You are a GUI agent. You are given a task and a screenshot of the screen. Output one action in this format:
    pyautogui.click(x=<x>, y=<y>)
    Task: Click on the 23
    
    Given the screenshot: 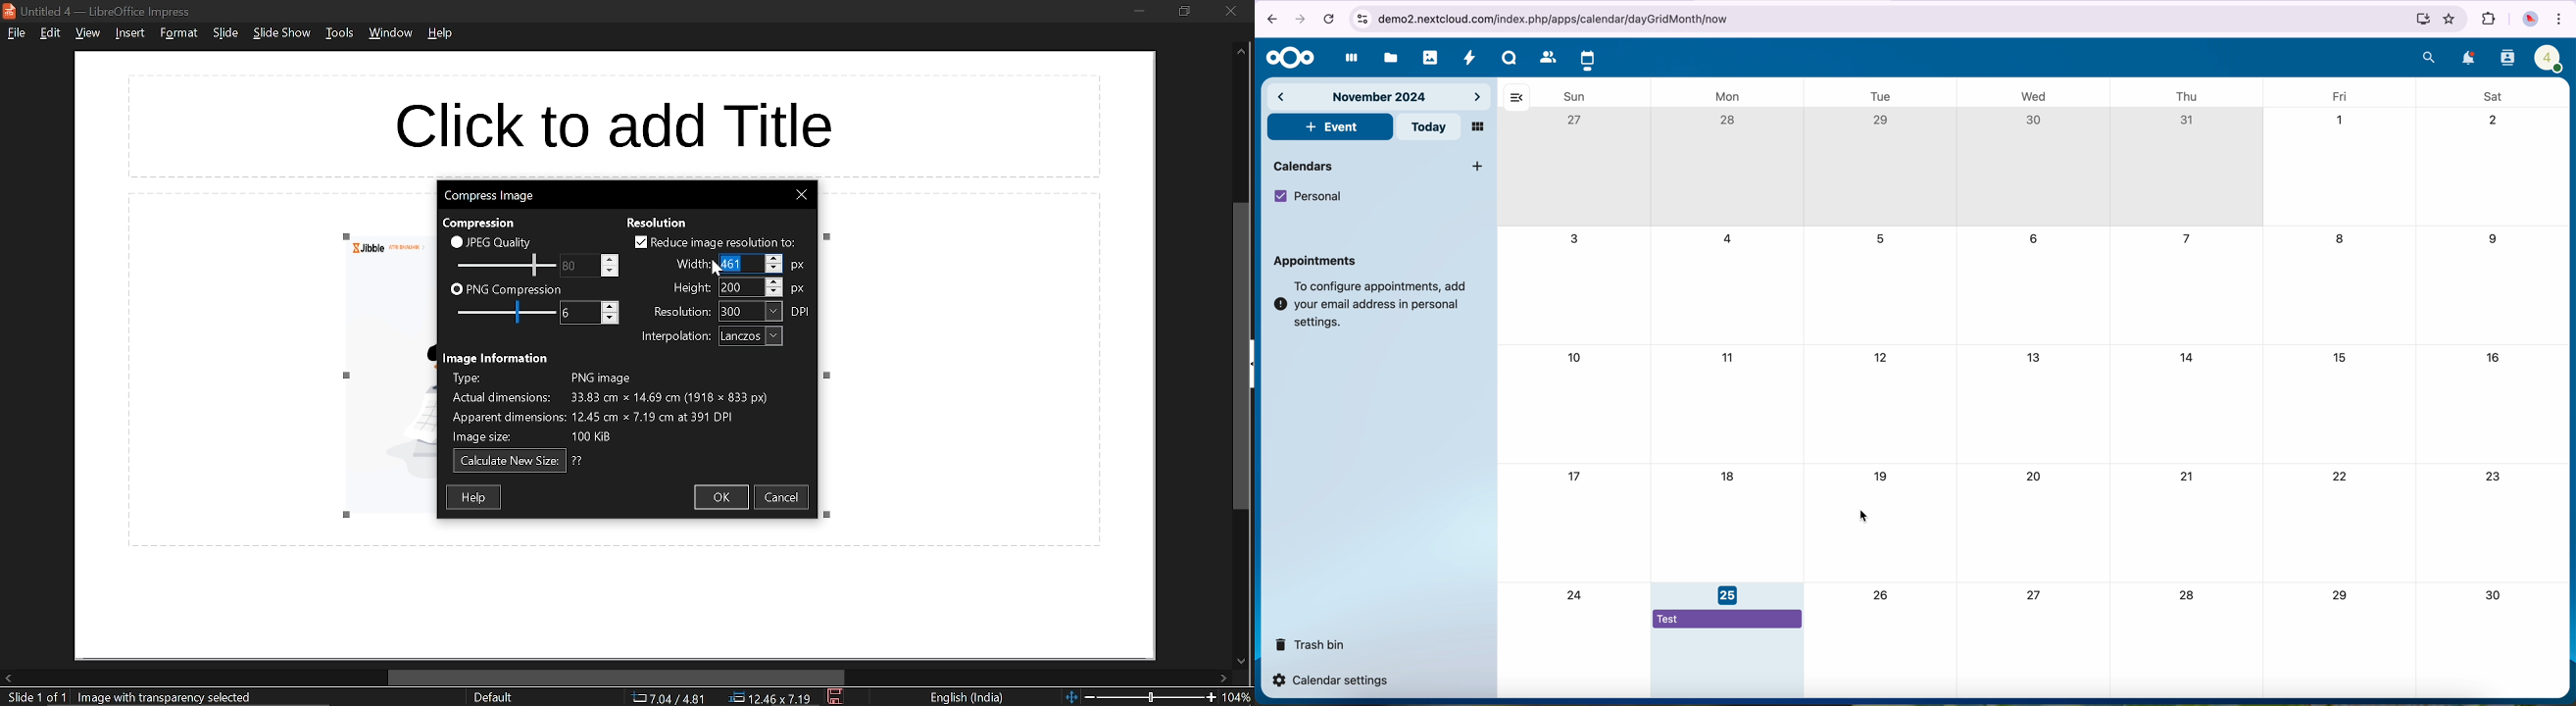 What is the action you would take?
    pyautogui.click(x=2495, y=478)
    